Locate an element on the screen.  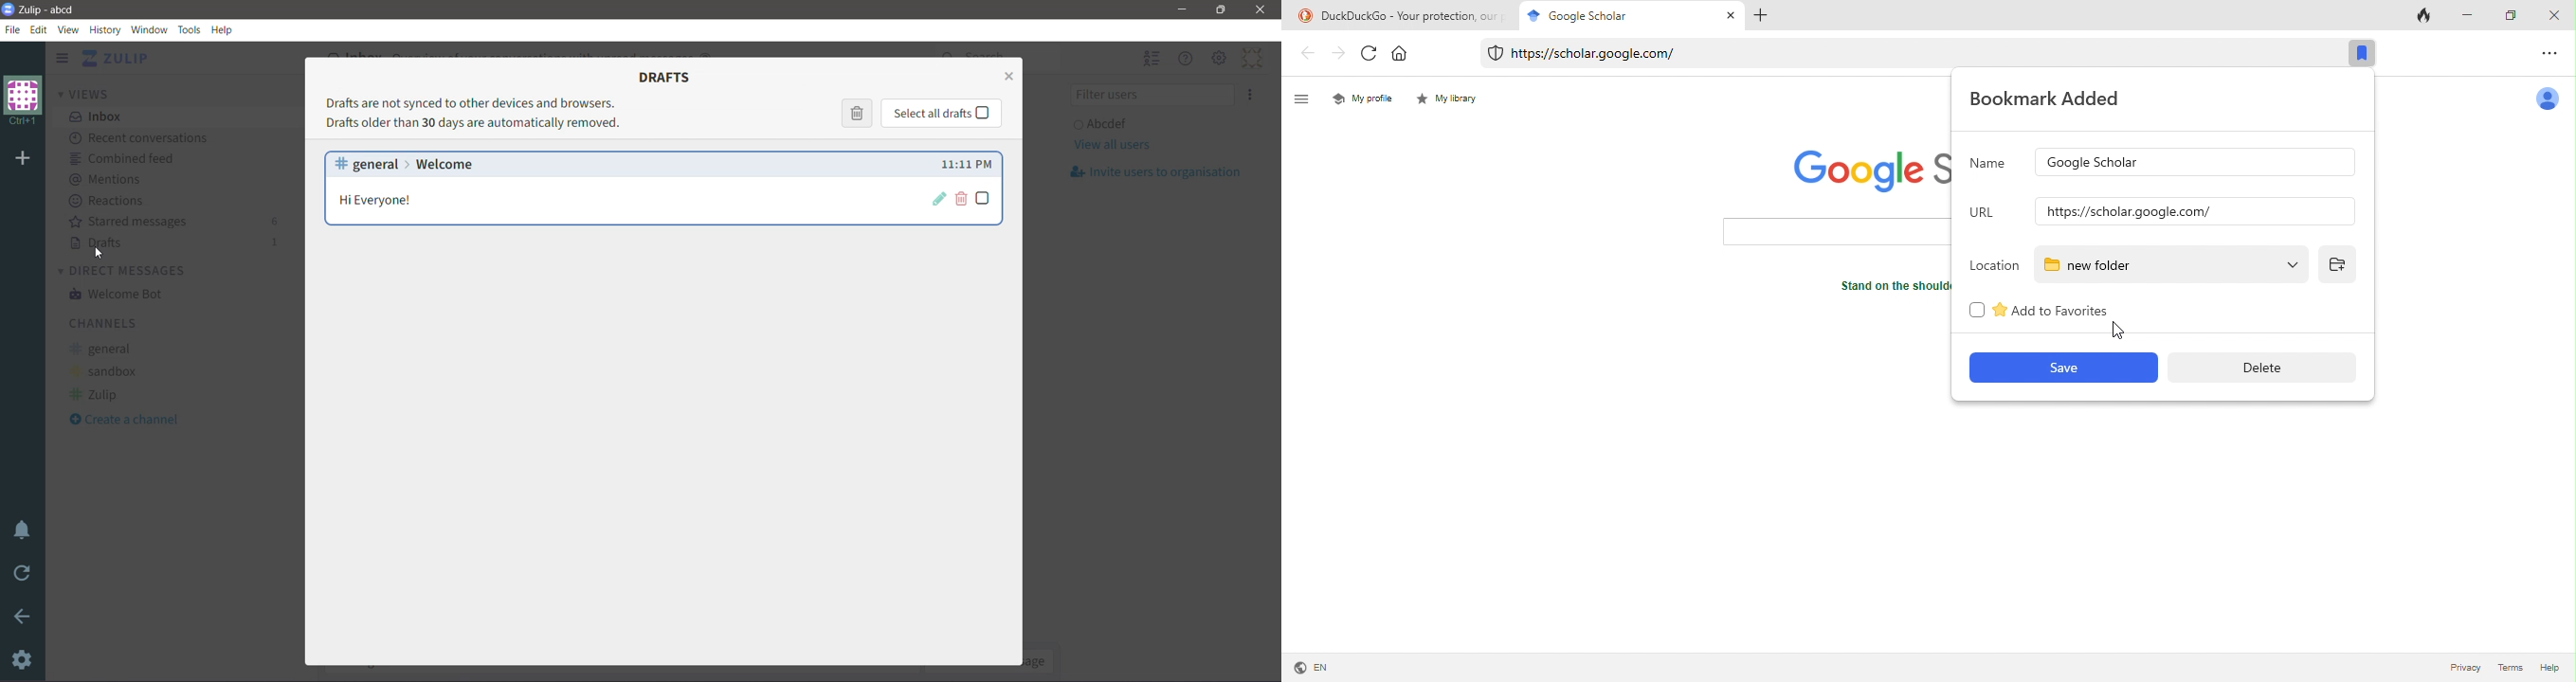
Draft compose time is located at coordinates (967, 163).